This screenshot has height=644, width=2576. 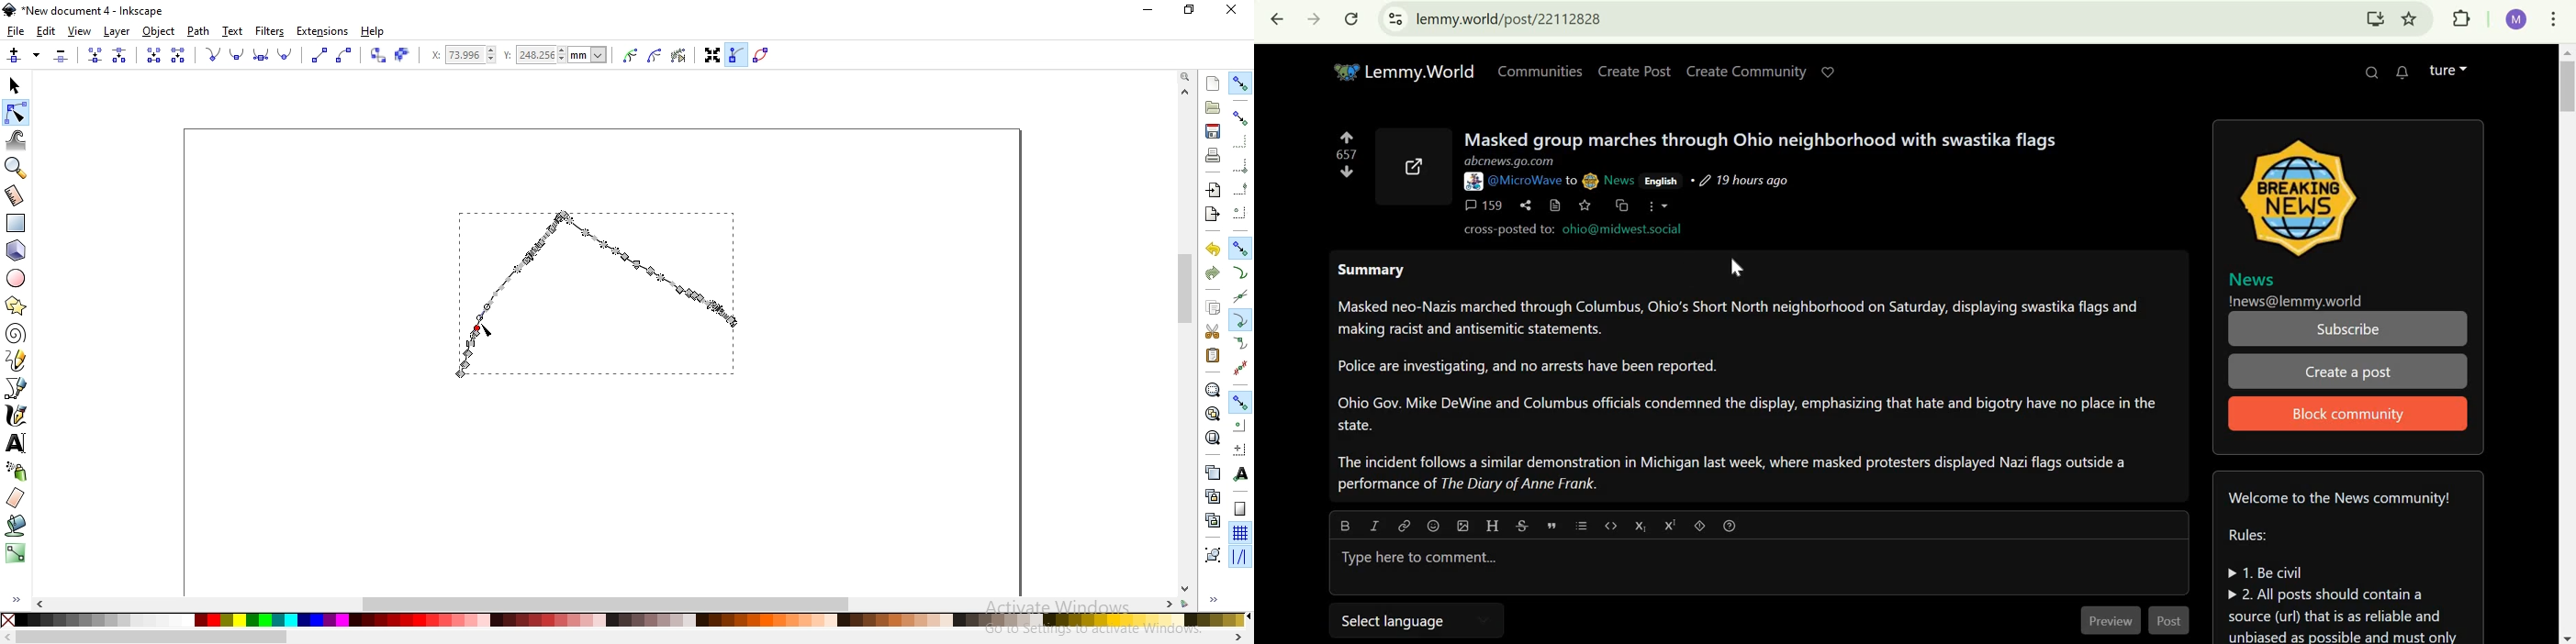 What do you see at coordinates (1212, 355) in the screenshot?
I see `paste` at bounding box center [1212, 355].